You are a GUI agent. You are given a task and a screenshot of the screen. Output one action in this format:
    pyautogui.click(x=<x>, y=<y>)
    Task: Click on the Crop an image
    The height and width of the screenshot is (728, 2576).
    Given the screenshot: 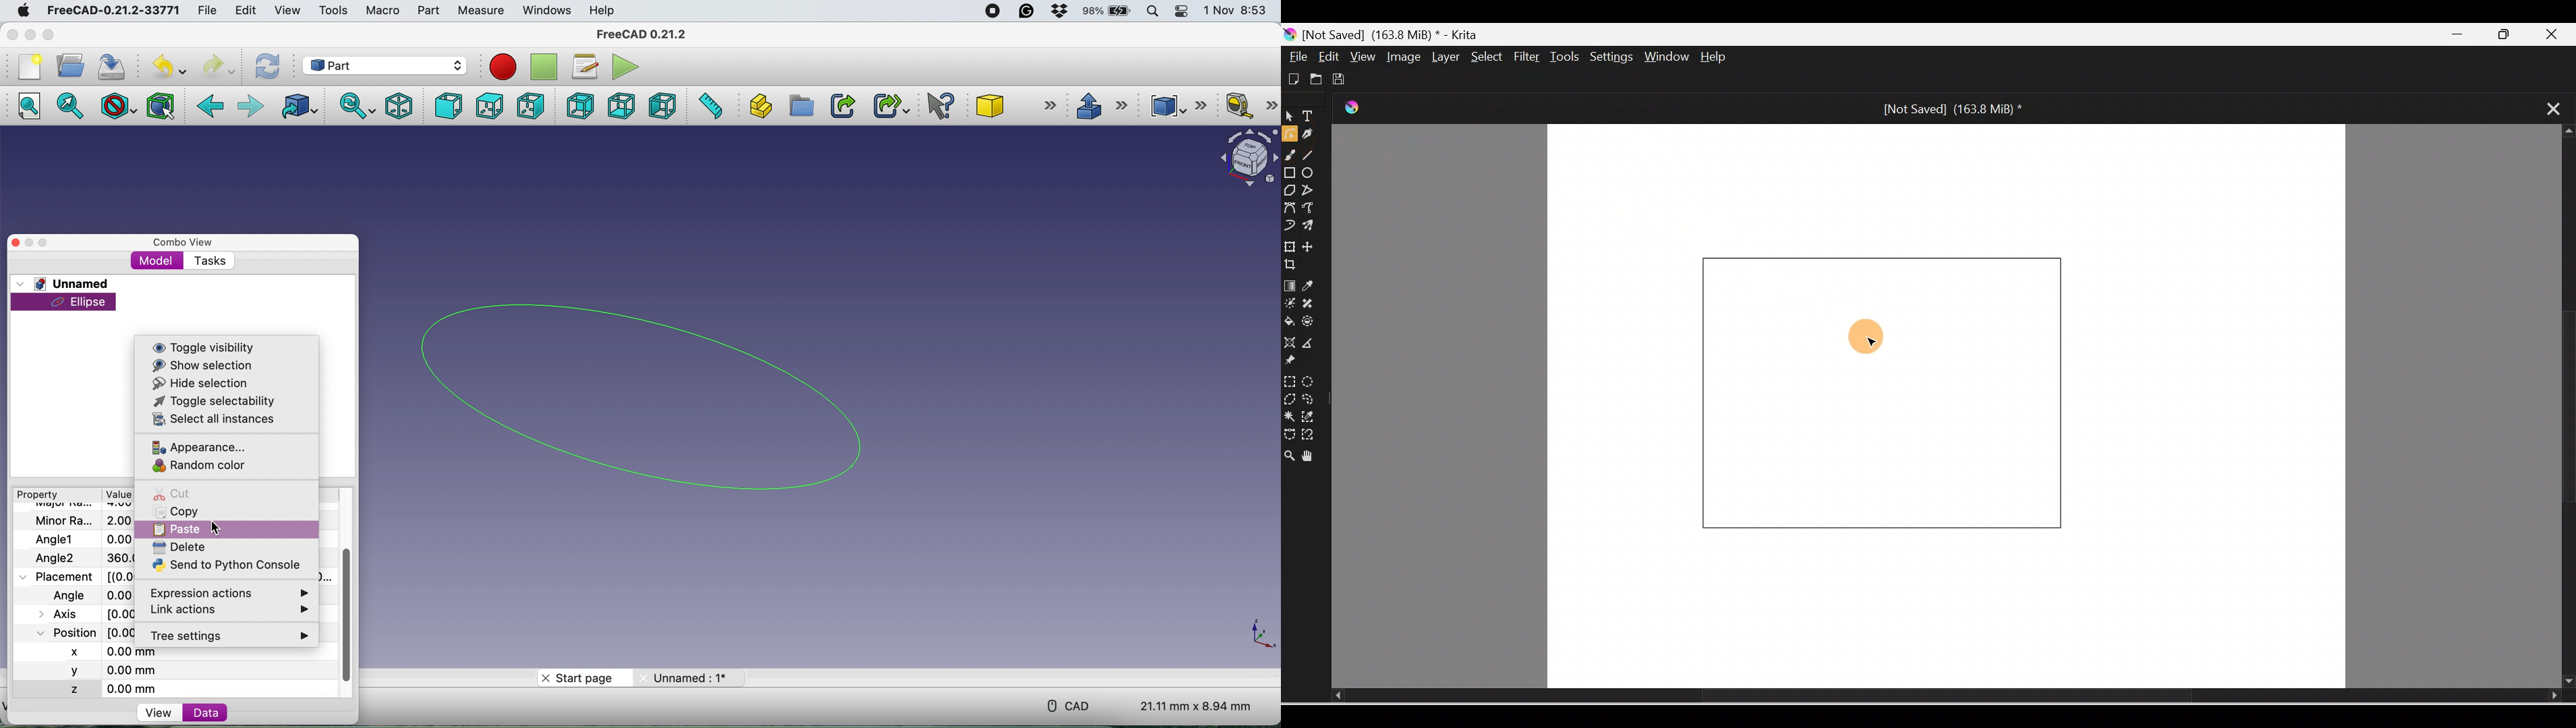 What is the action you would take?
    pyautogui.click(x=1296, y=265)
    